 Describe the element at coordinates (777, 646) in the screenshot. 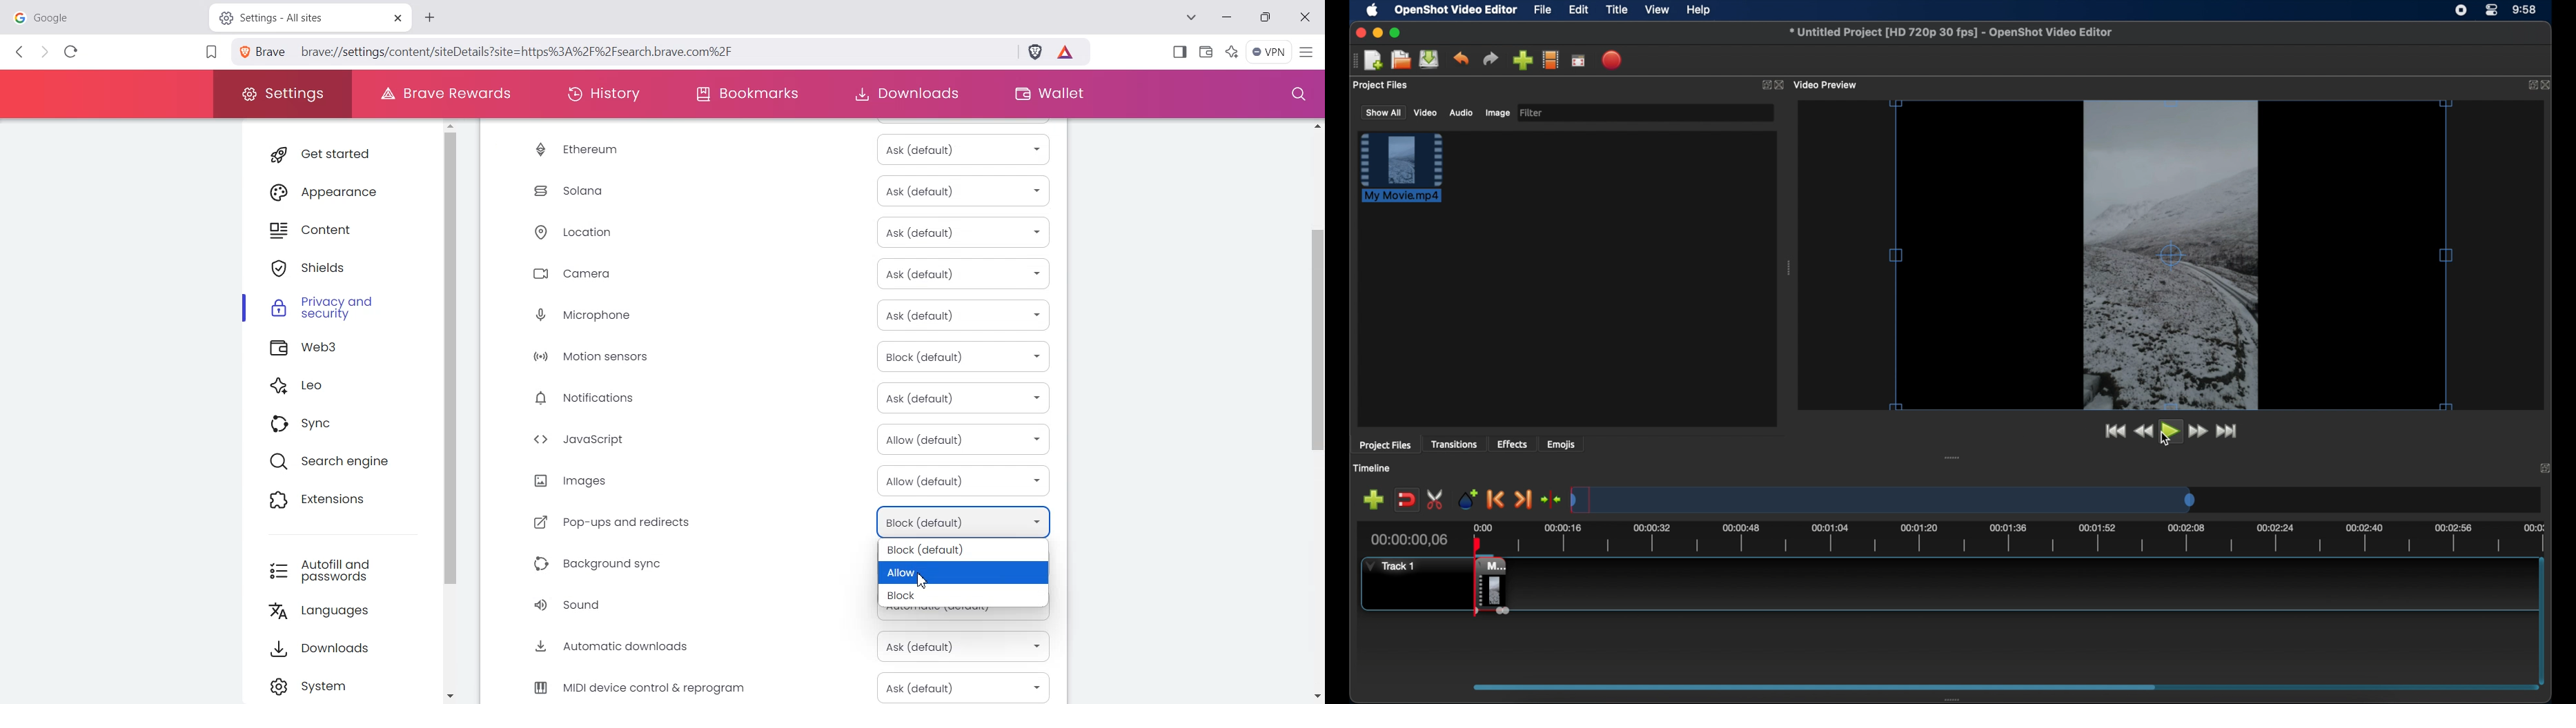

I see `Automatic downloads Ask (Default)` at that location.